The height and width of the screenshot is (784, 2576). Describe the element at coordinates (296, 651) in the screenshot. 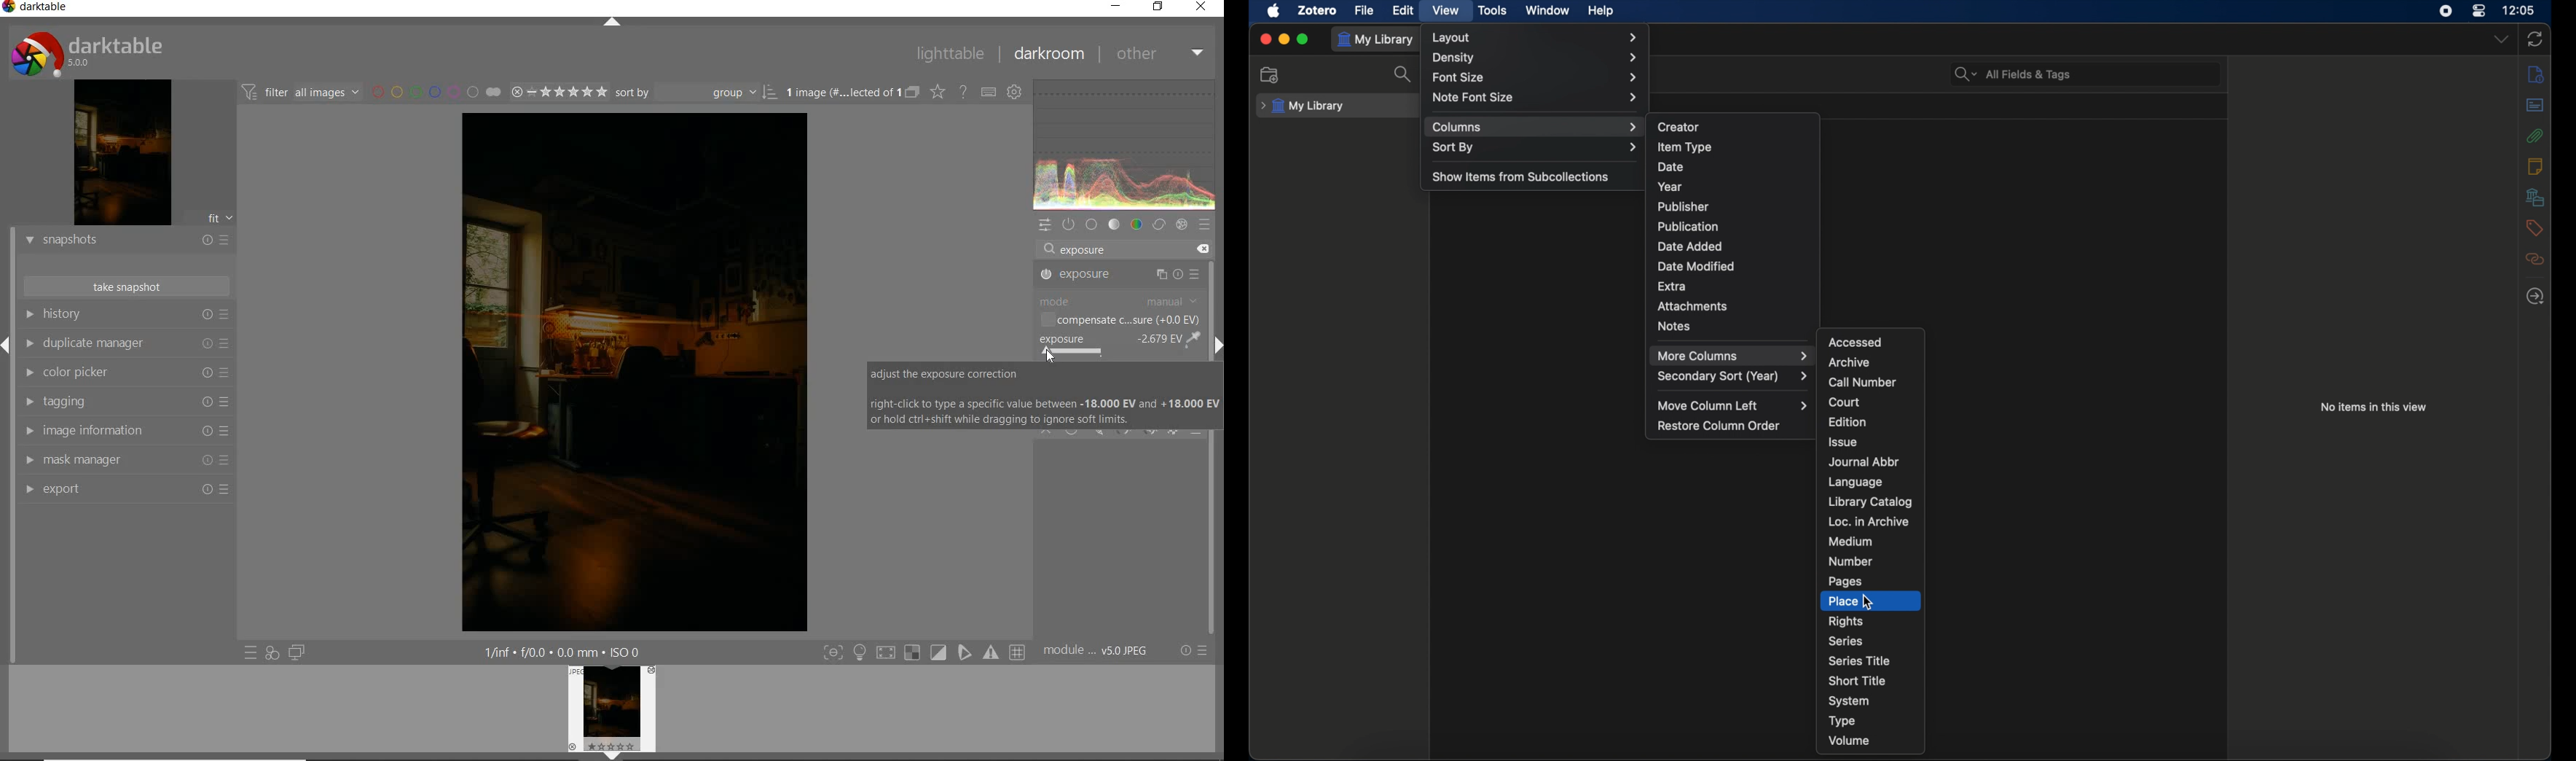

I see `display a second darkroom image below` at that location.